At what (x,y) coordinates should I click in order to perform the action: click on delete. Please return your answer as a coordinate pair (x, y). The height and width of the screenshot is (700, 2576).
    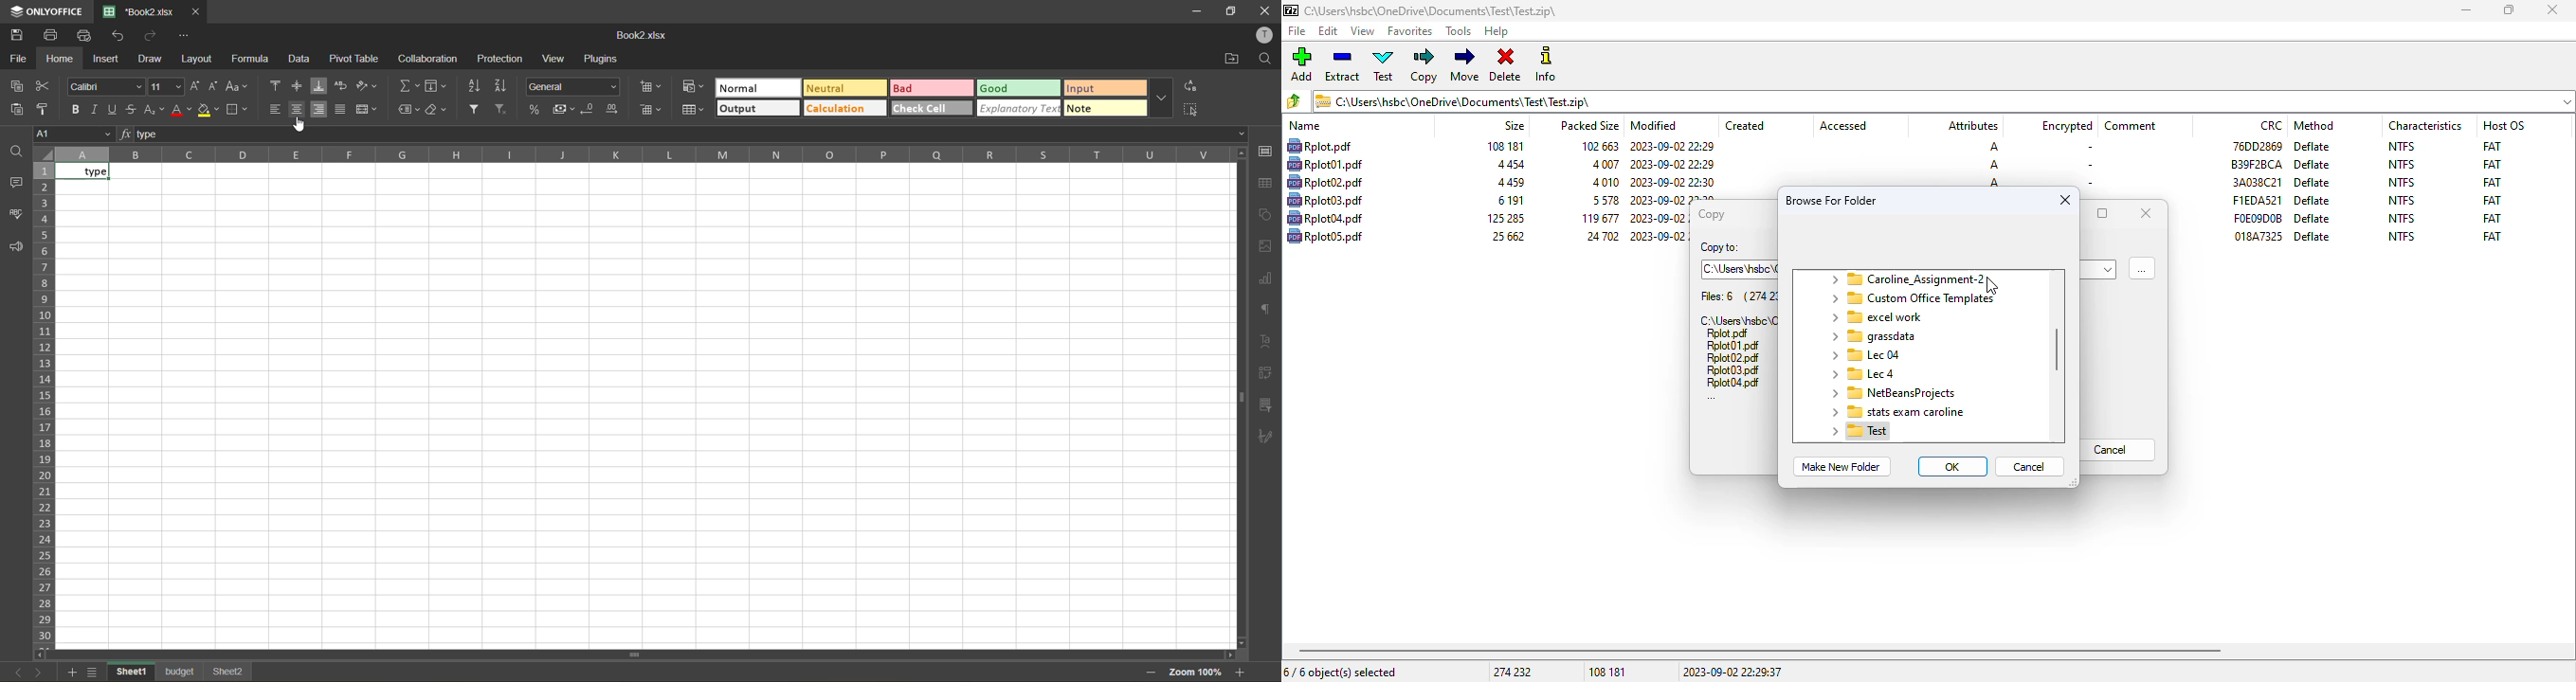
    Looking at the image, I should click on (1505, 65).